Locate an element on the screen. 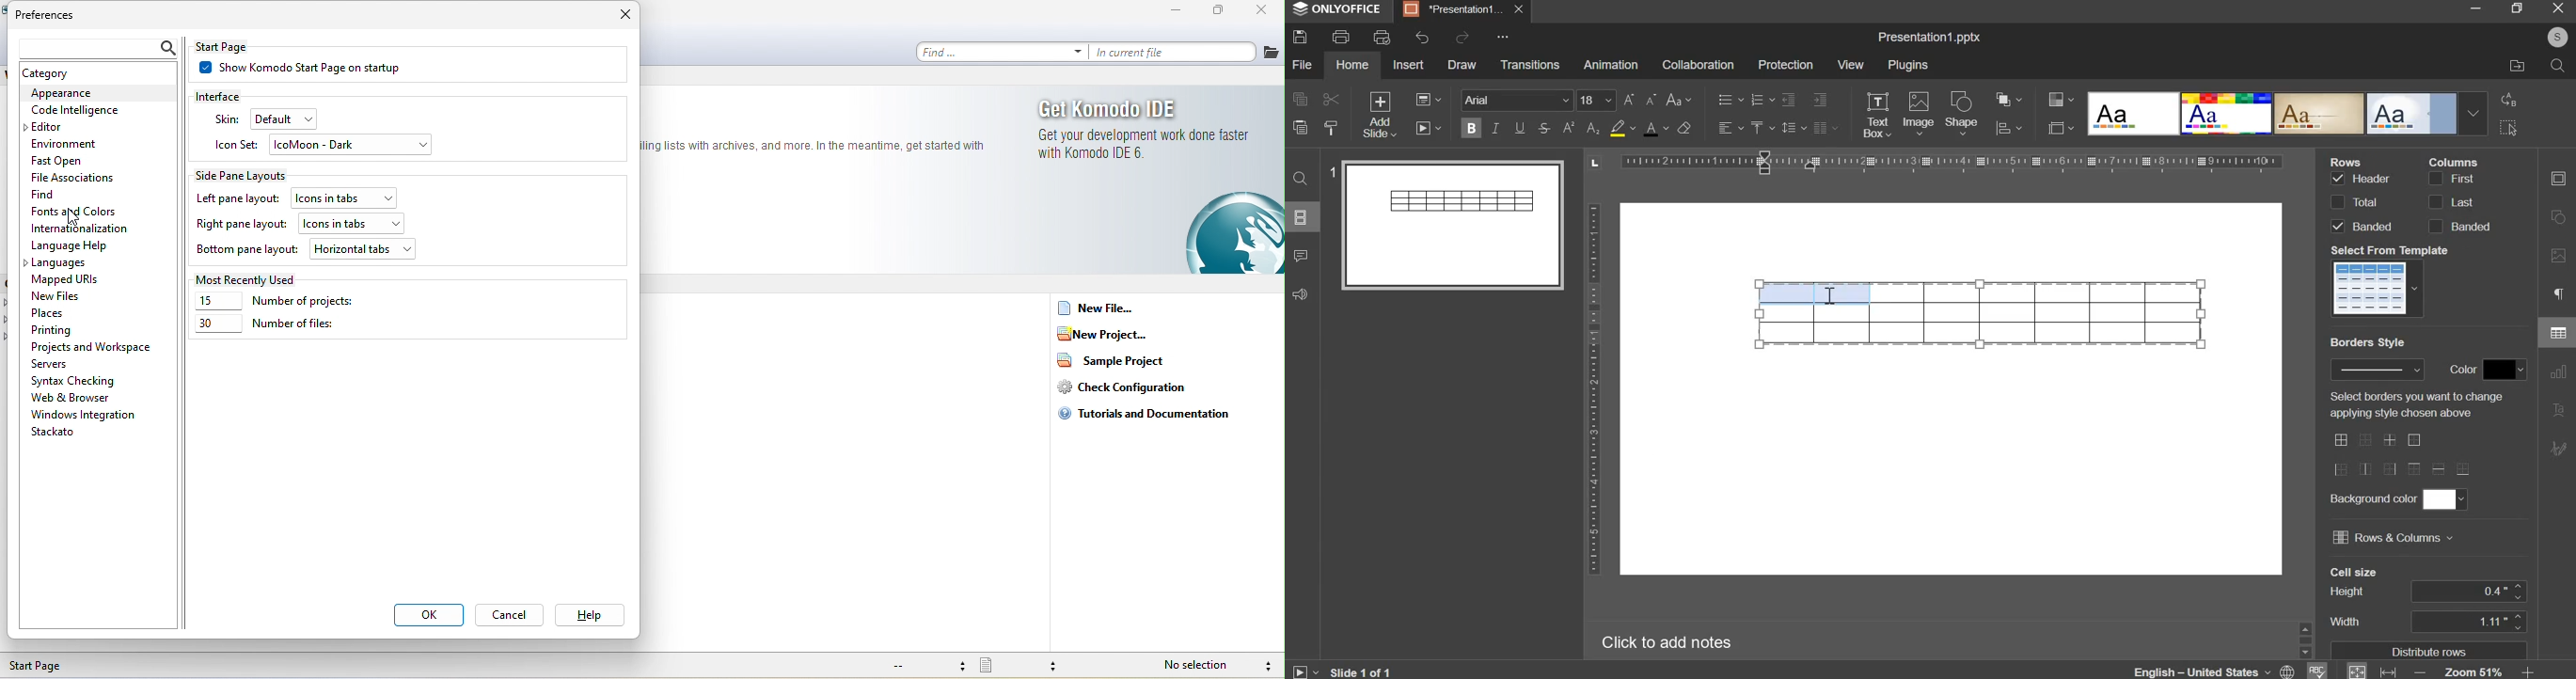  vertical alignment is located at coordinates (1761, 127).